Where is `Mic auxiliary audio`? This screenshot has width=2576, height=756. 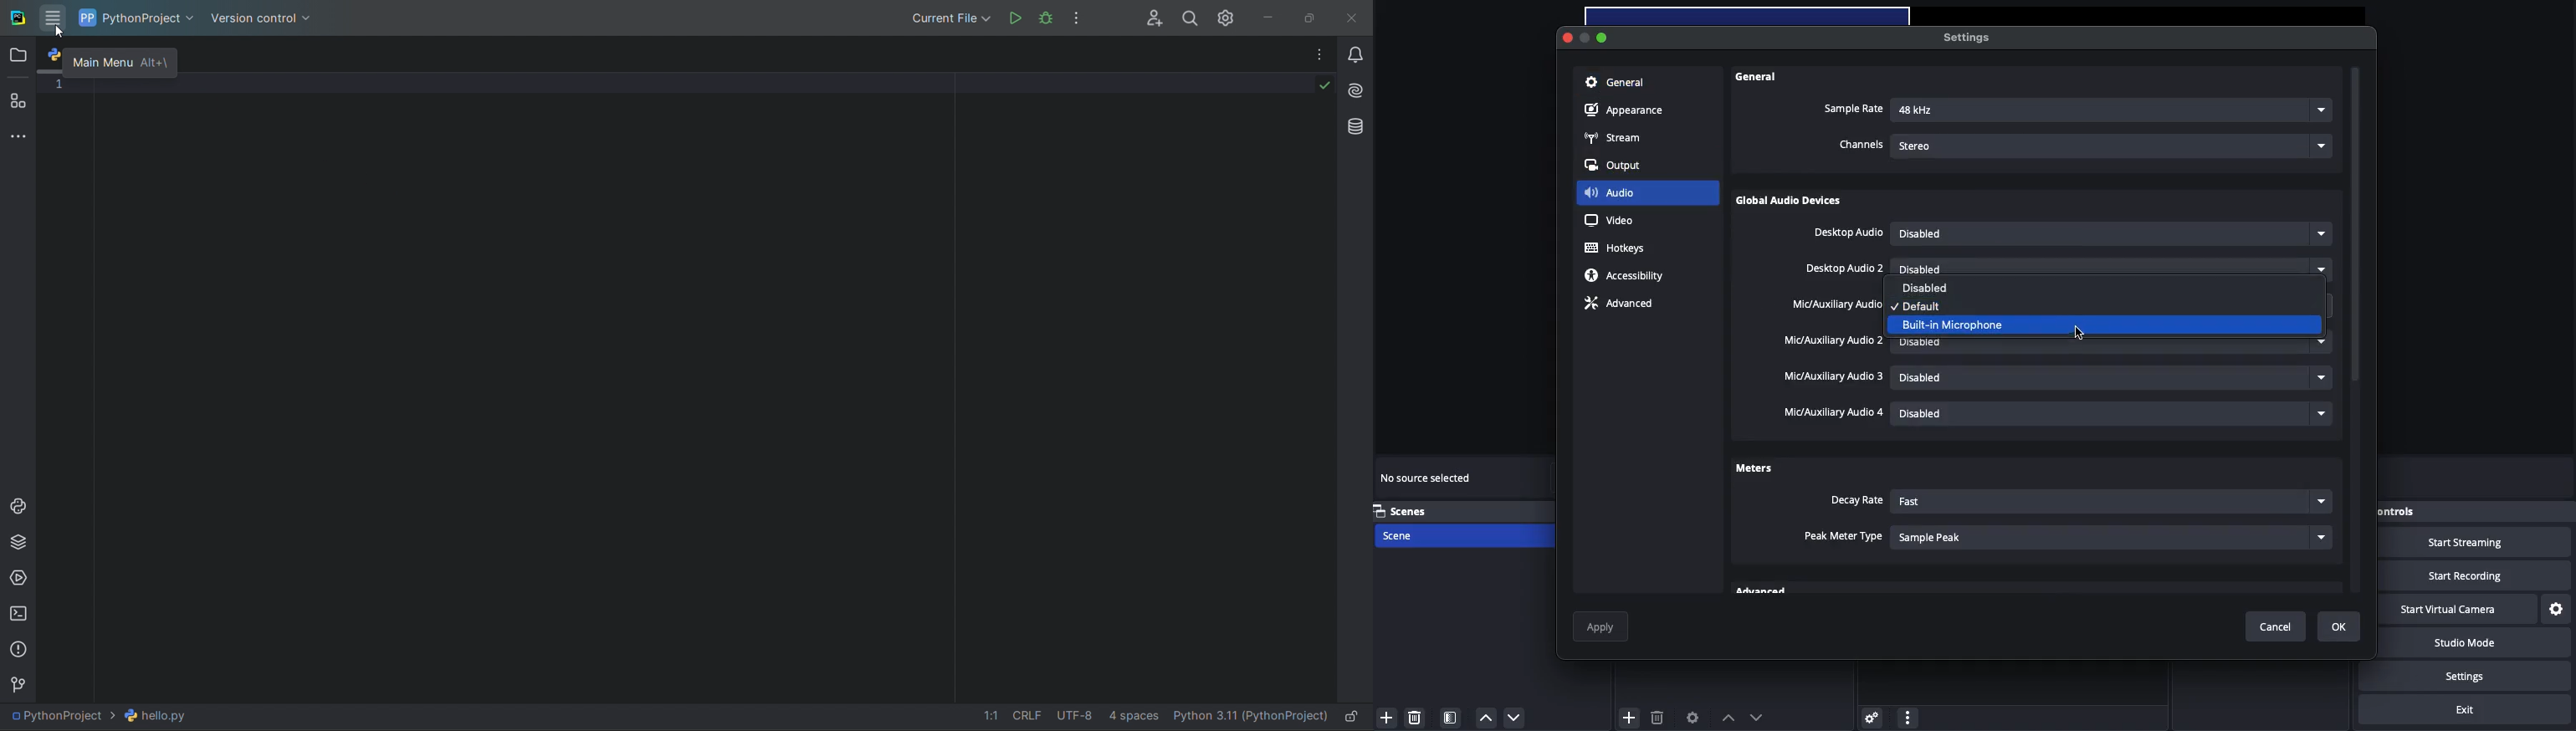
Mic auxiliary audio is located at coordinates (1836, 305).